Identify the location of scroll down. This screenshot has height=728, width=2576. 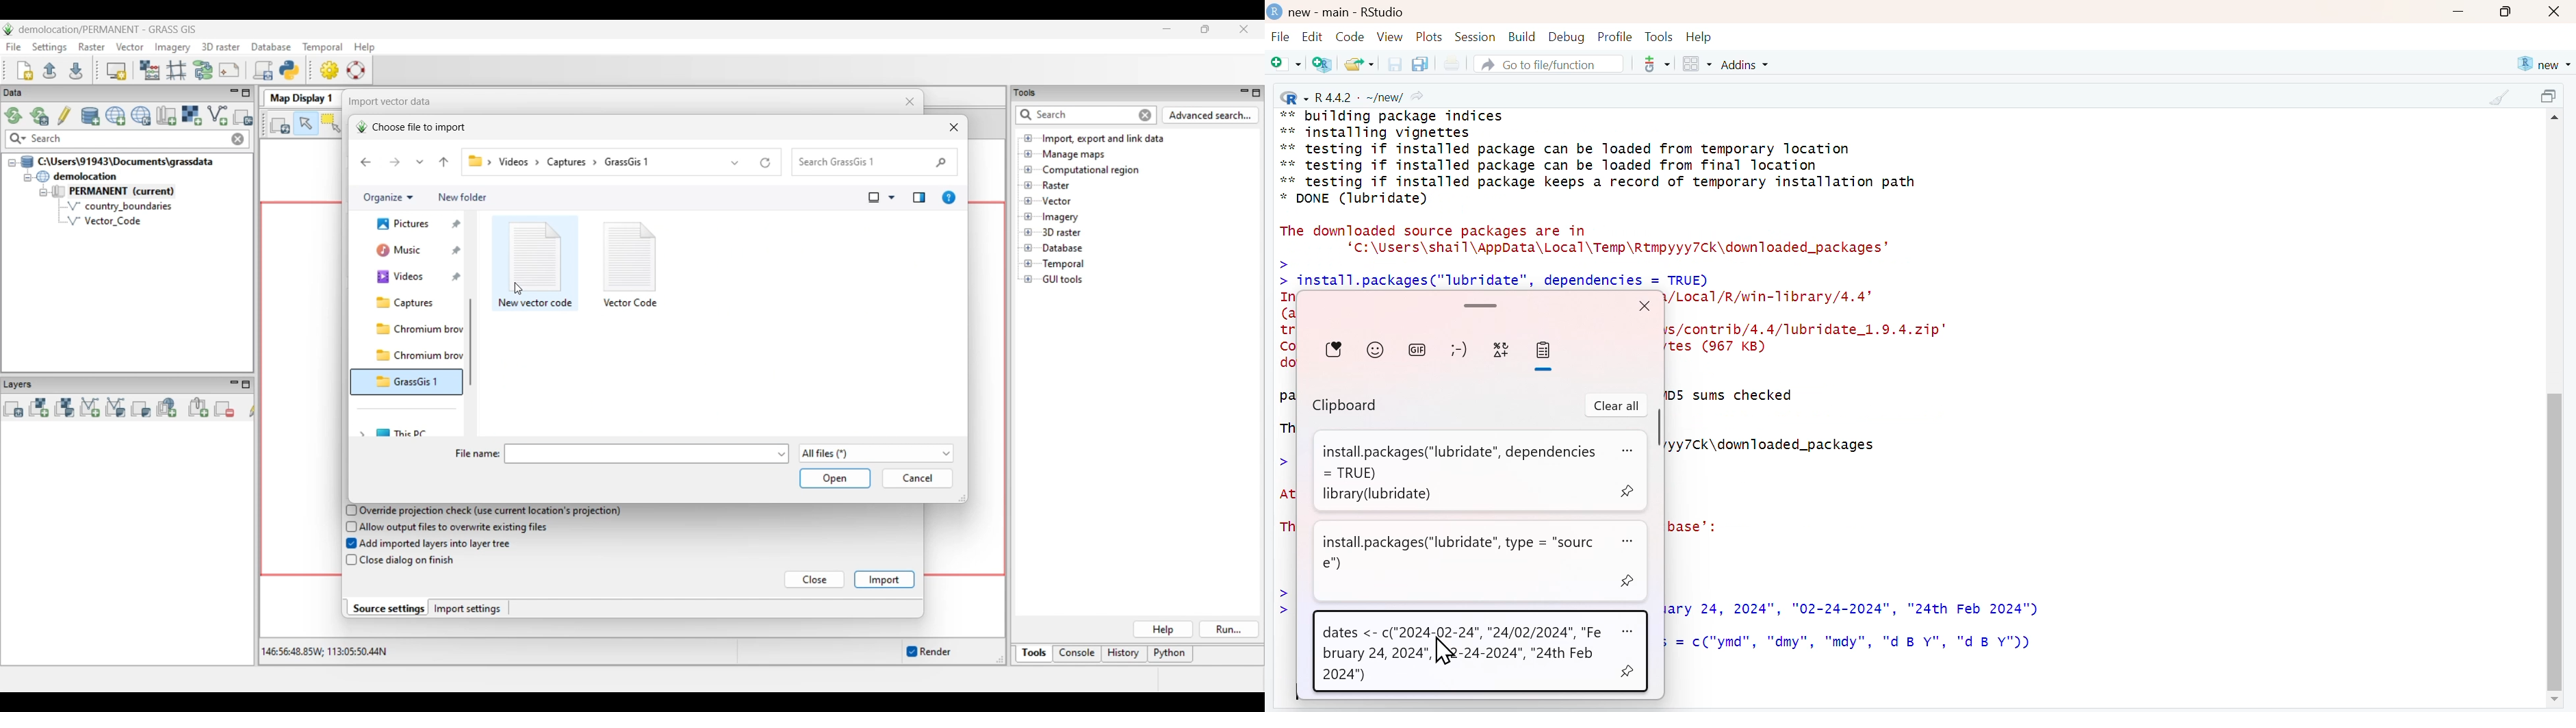
(2553, 700).